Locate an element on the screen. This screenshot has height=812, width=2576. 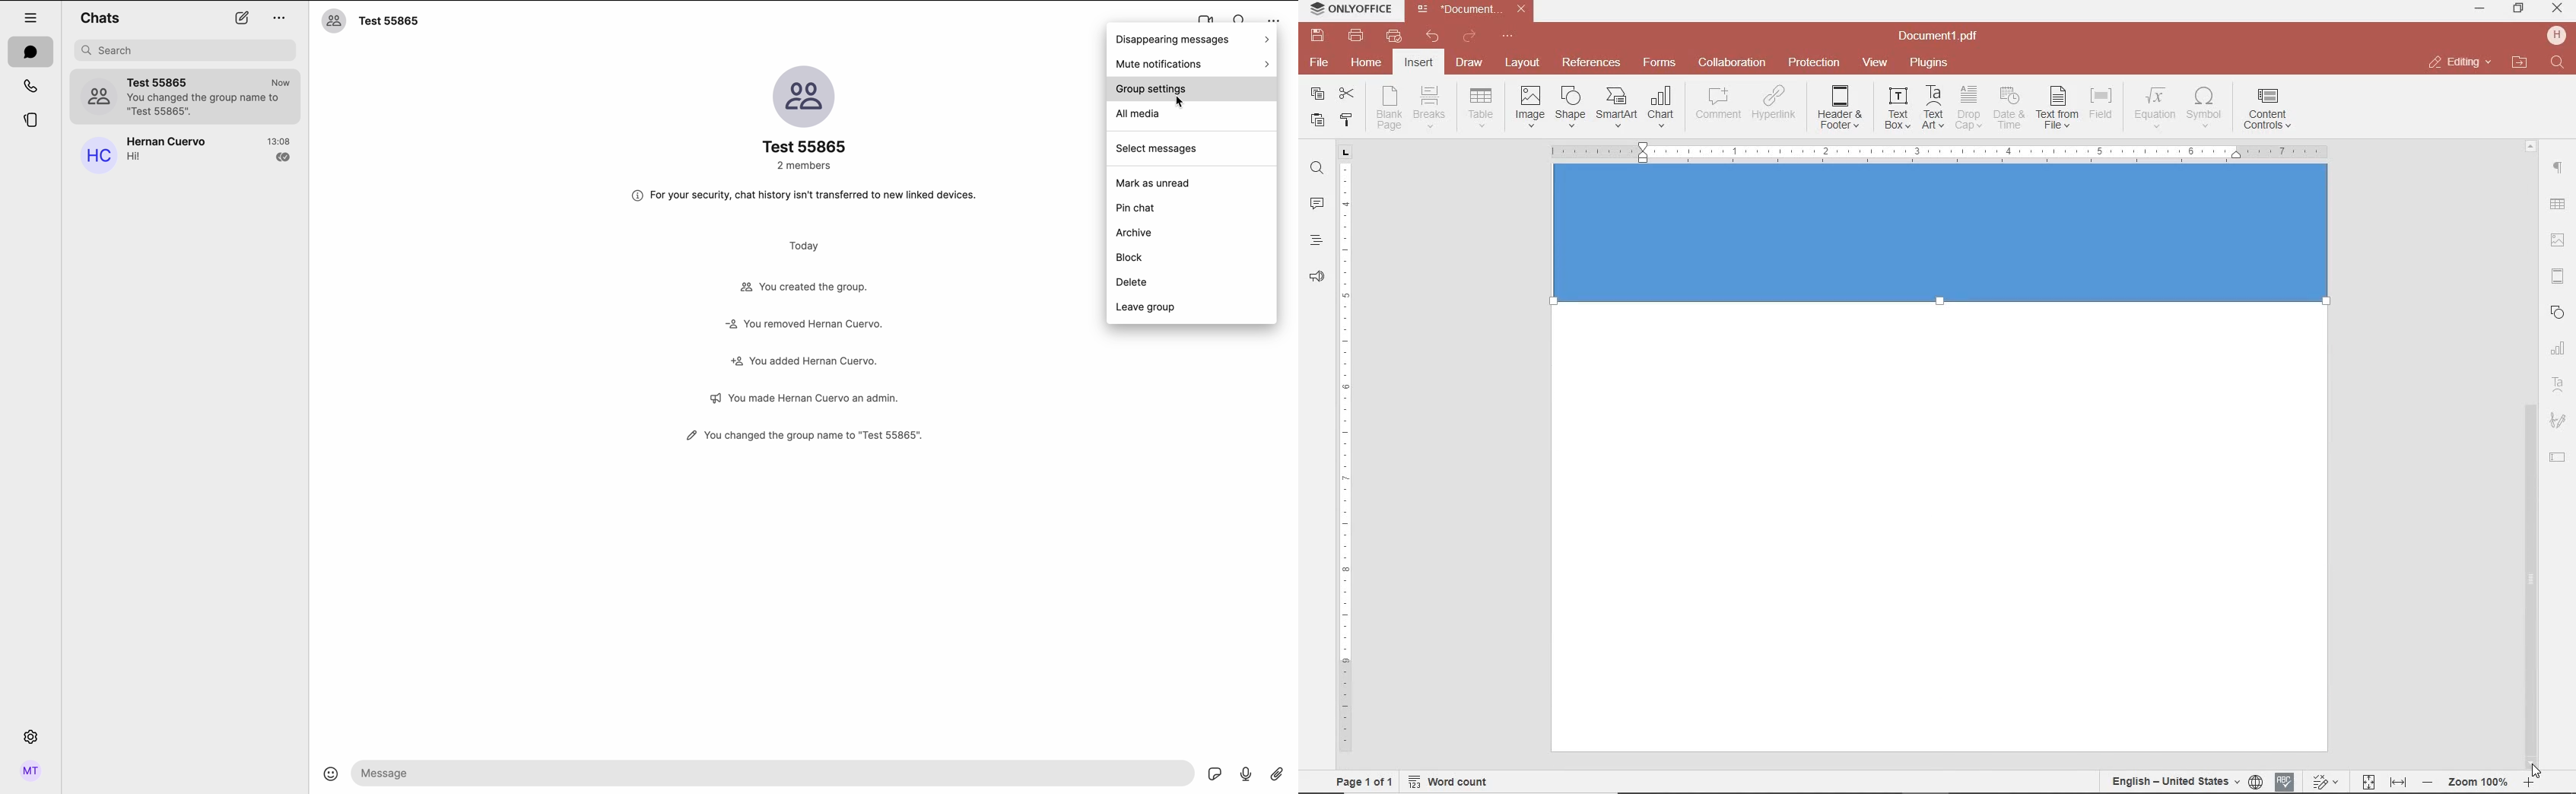
close is located at coordinates (2459, 62).